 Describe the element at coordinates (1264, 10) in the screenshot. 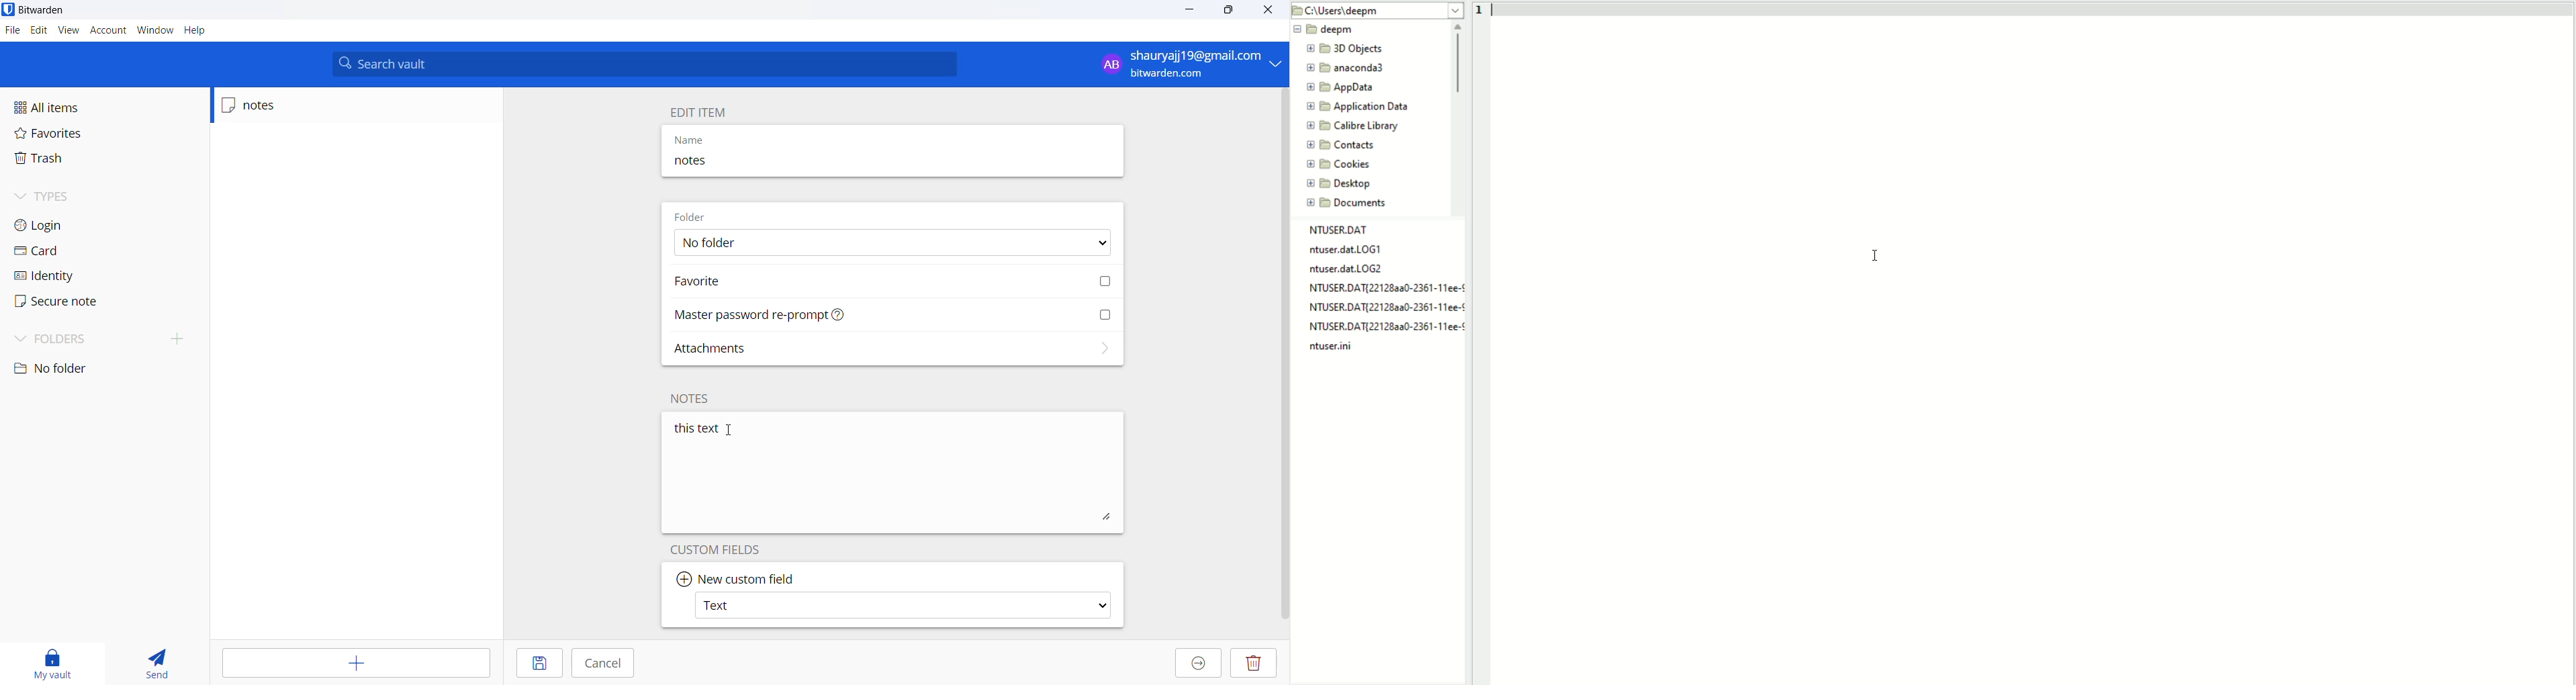

I see `close` at that location.